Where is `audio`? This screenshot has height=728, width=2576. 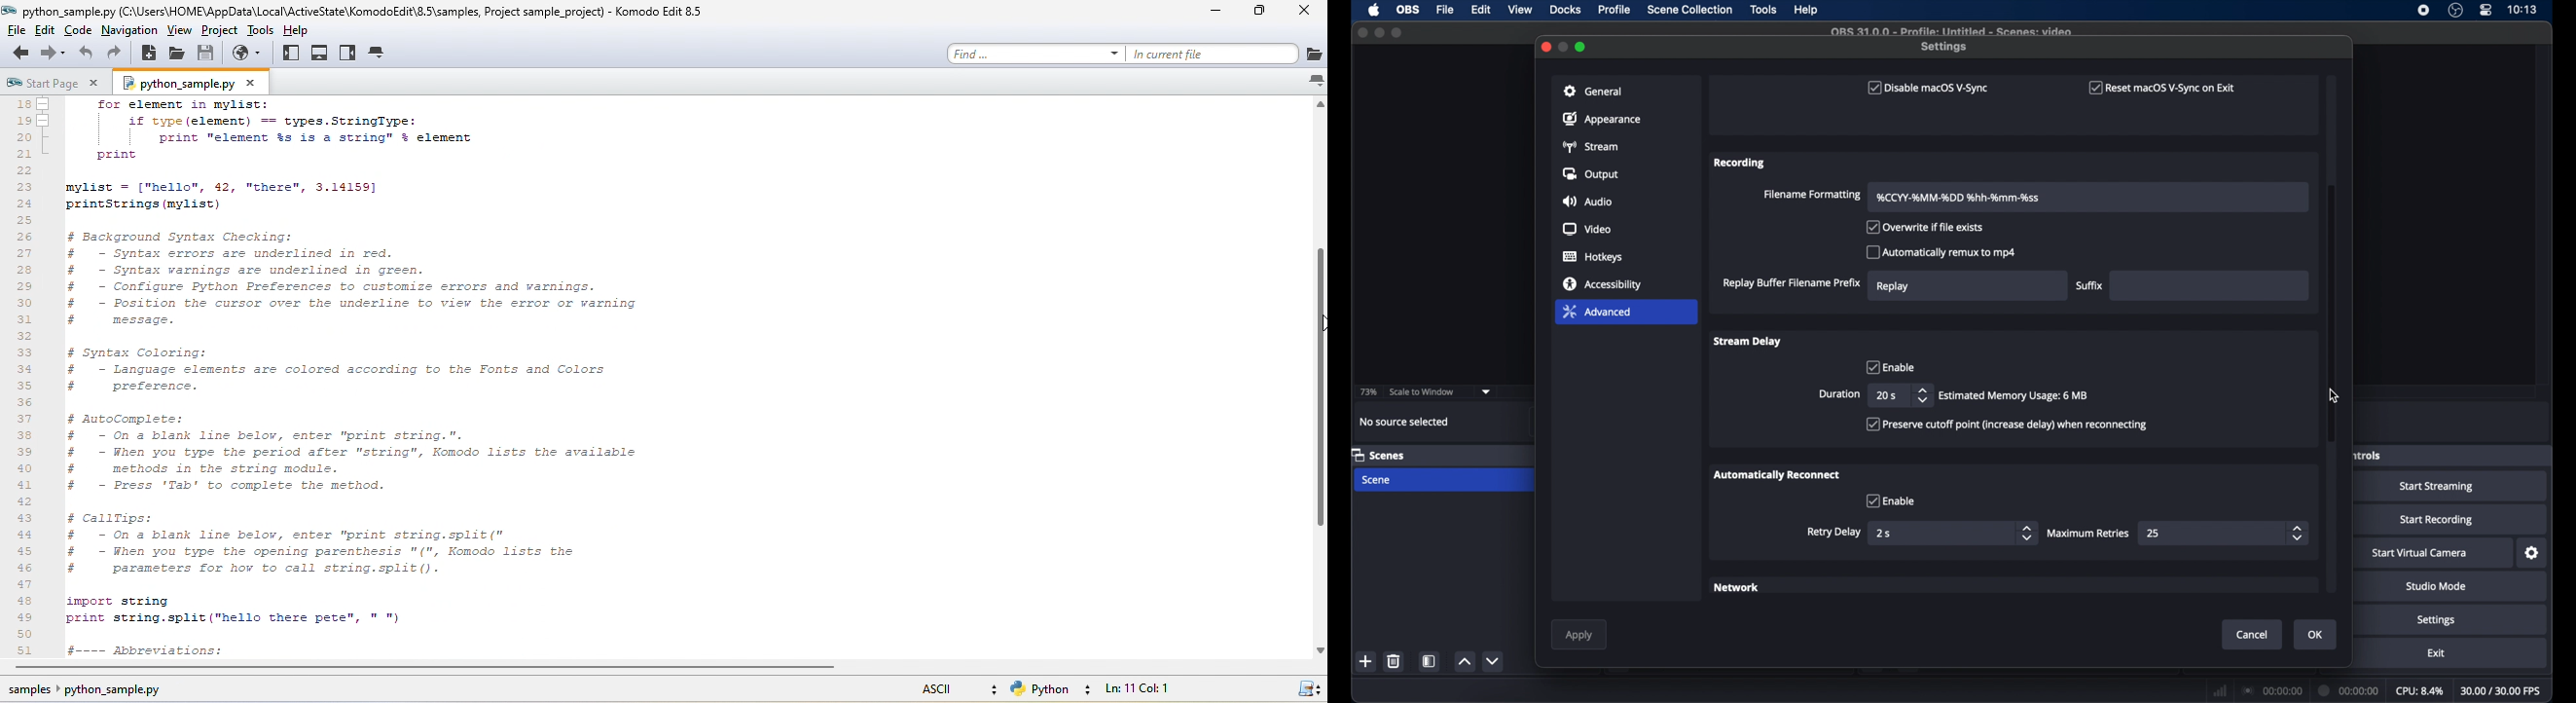 audio is located at coordinates (1586, 202).